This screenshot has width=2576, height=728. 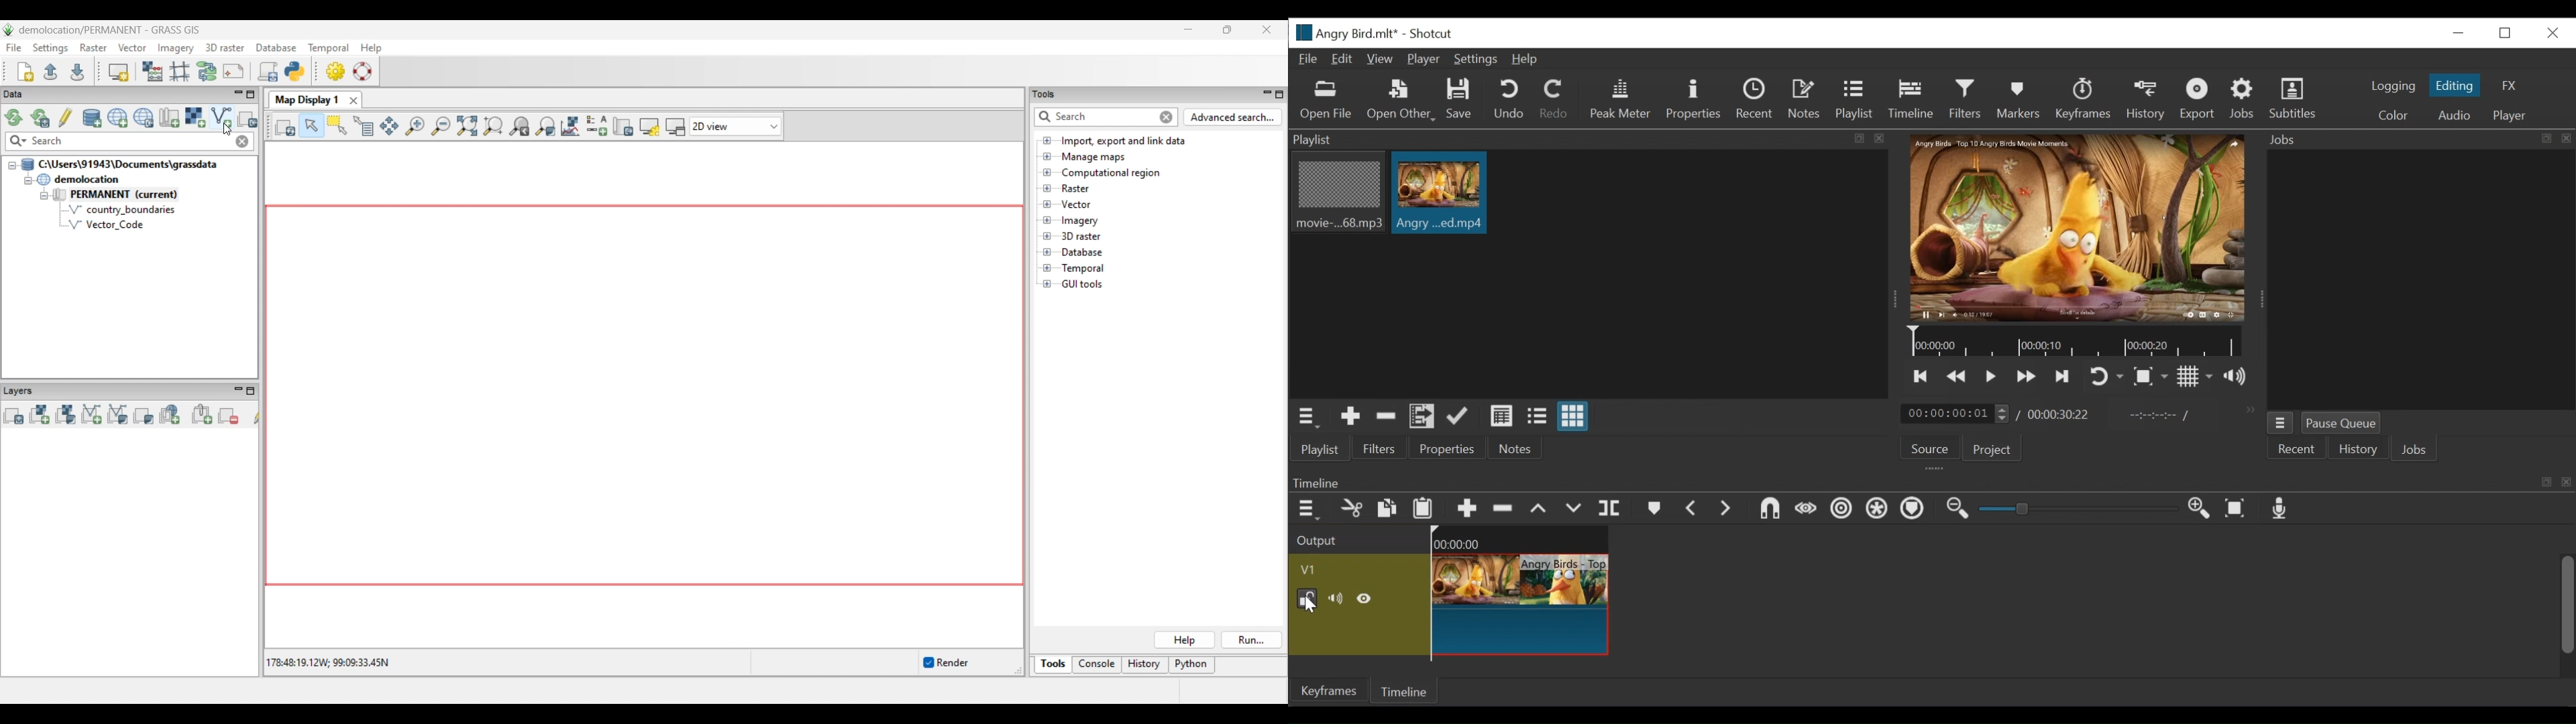 What do you see at coordinates (2455, 85) in the screenshot?
I see `Editing` at bounding box center [2455, 85].